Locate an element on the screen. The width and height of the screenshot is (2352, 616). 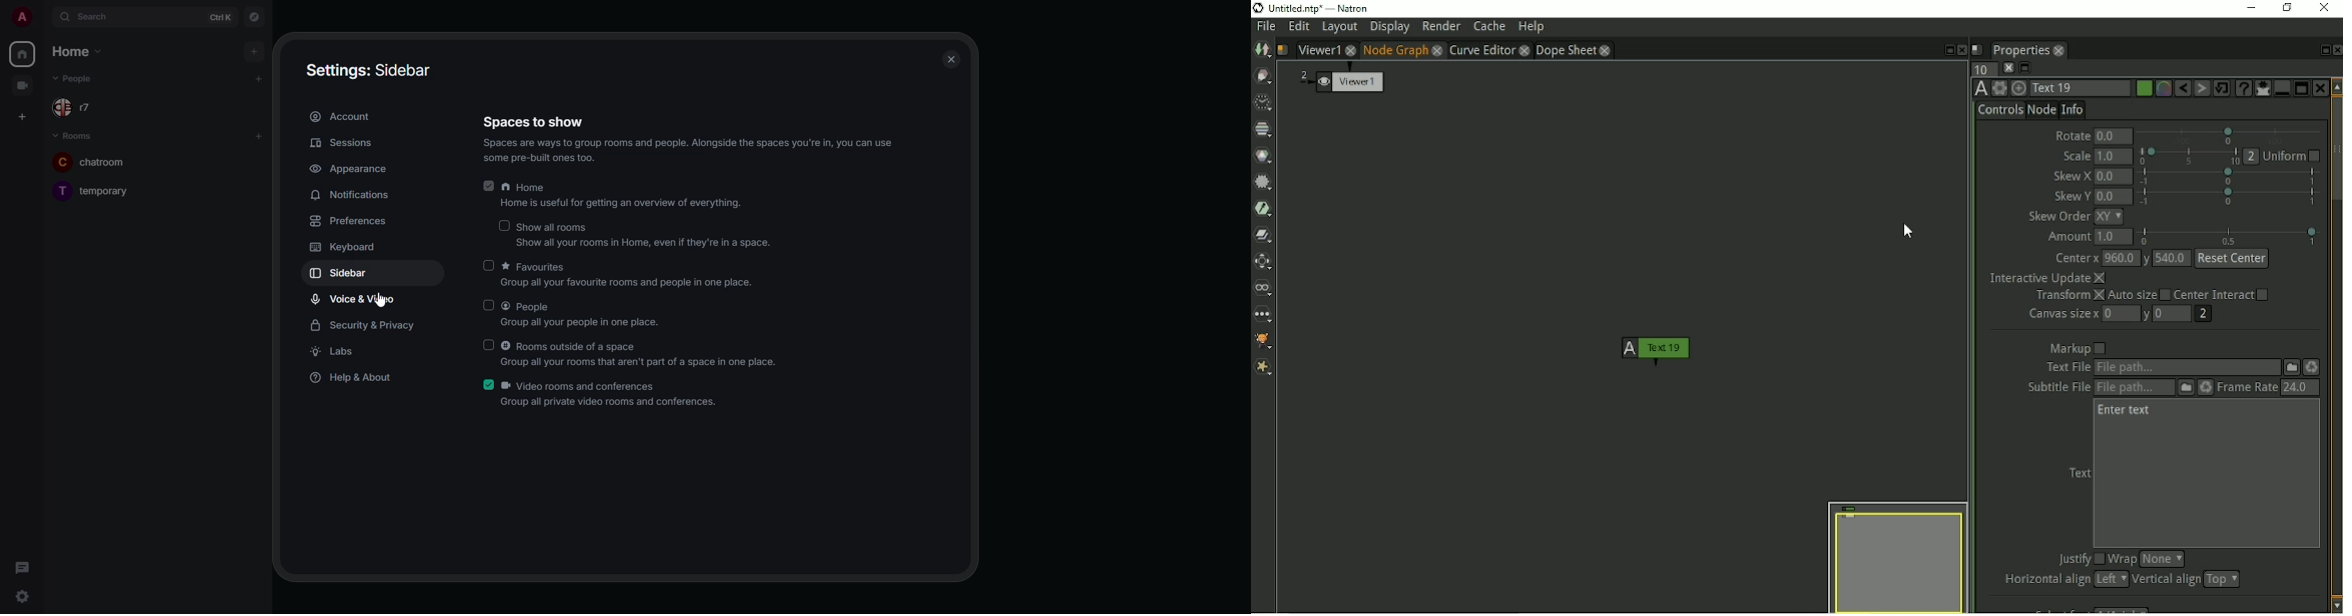
show all rooms is located at coordinates (644, 235).